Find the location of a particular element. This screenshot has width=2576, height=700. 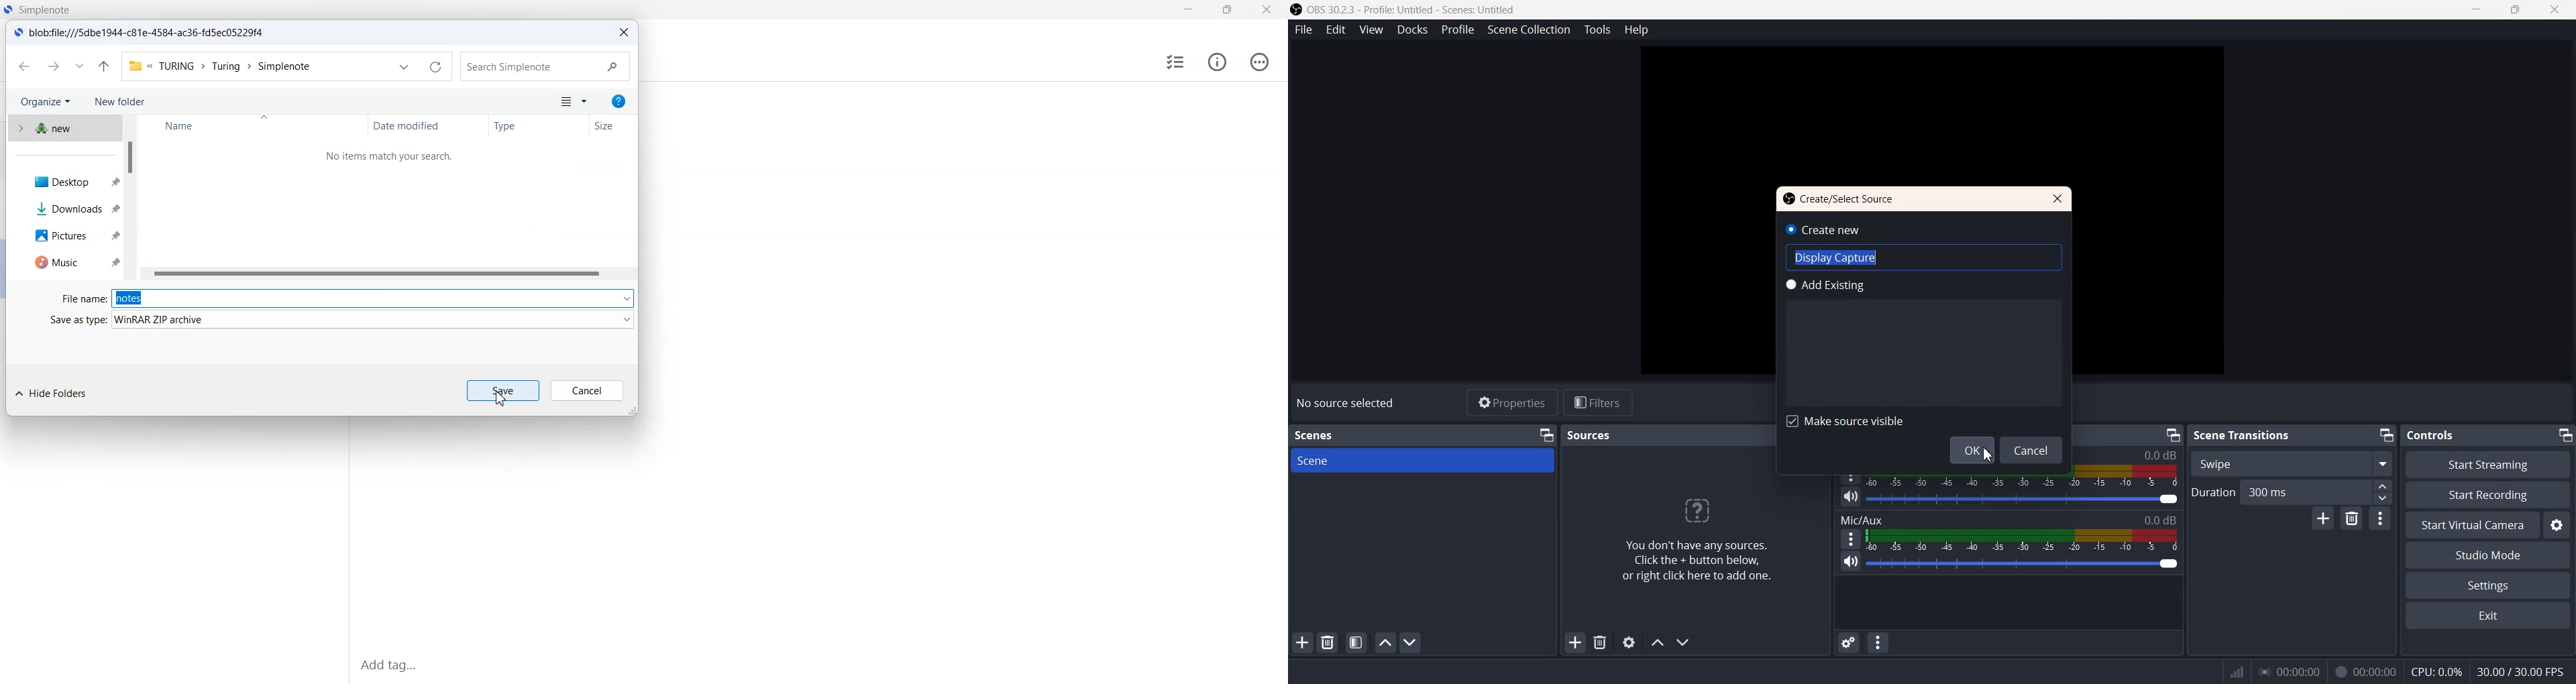

Exit is located at coordinates (2487, 616).